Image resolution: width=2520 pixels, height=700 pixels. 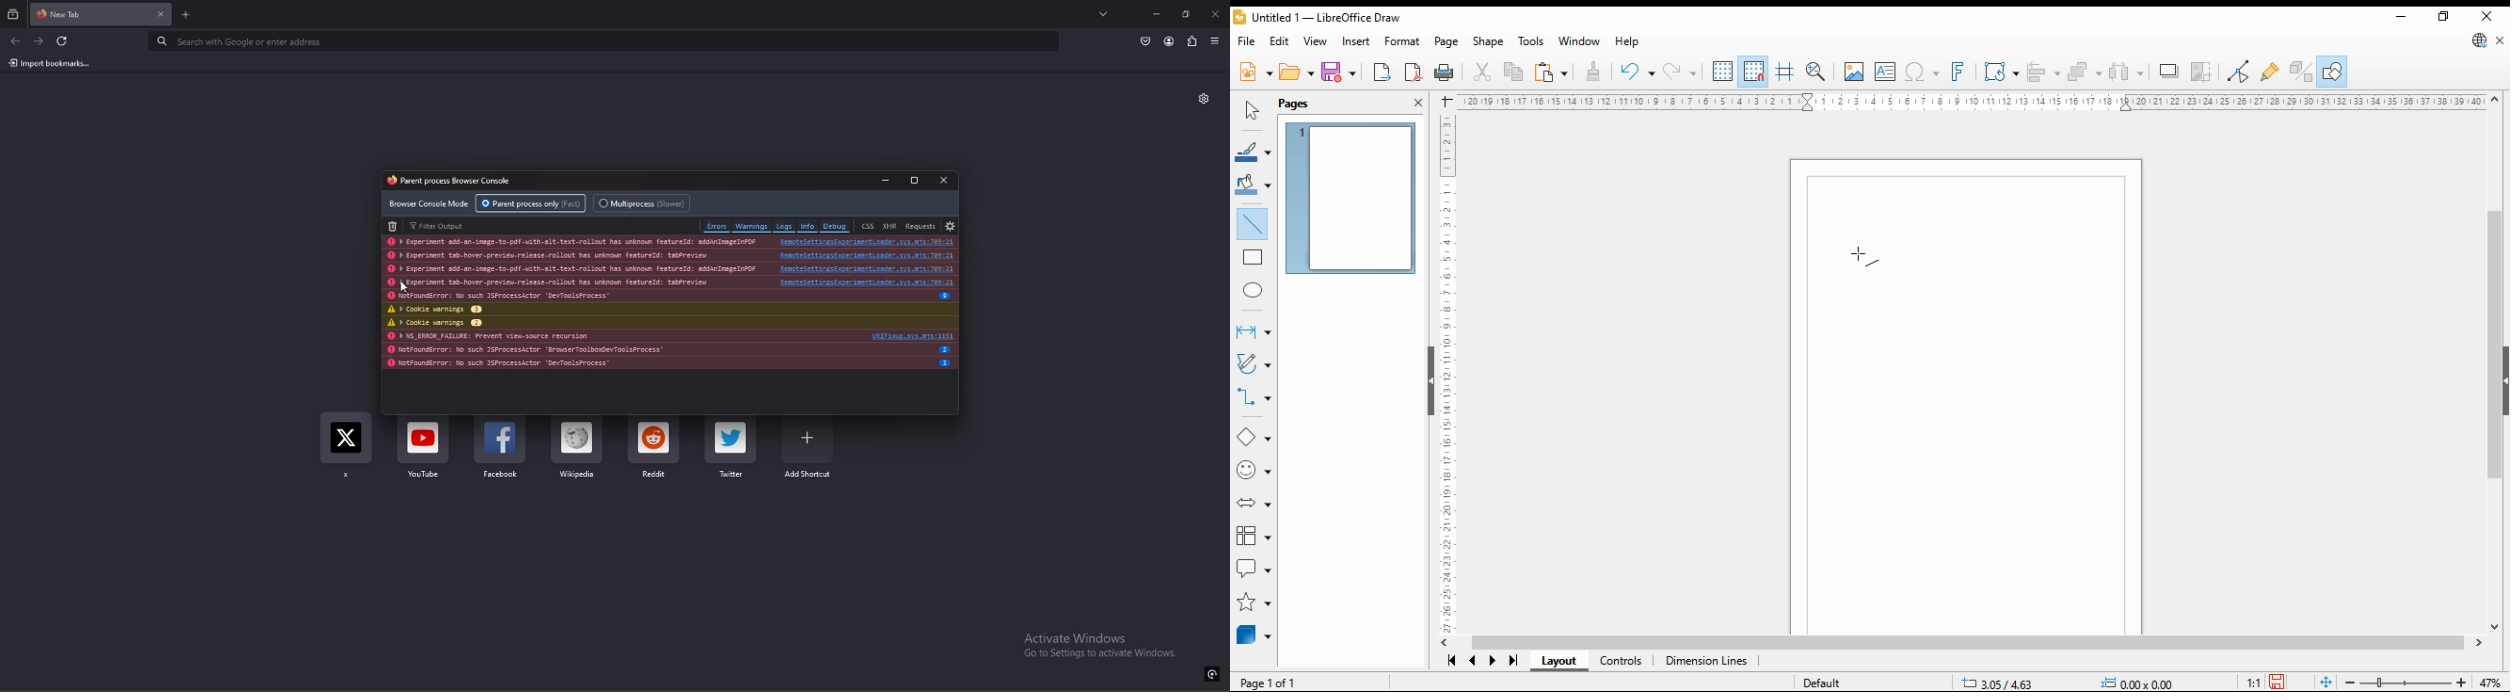 I want to click on recent browsing, so click(x=13, y=15).